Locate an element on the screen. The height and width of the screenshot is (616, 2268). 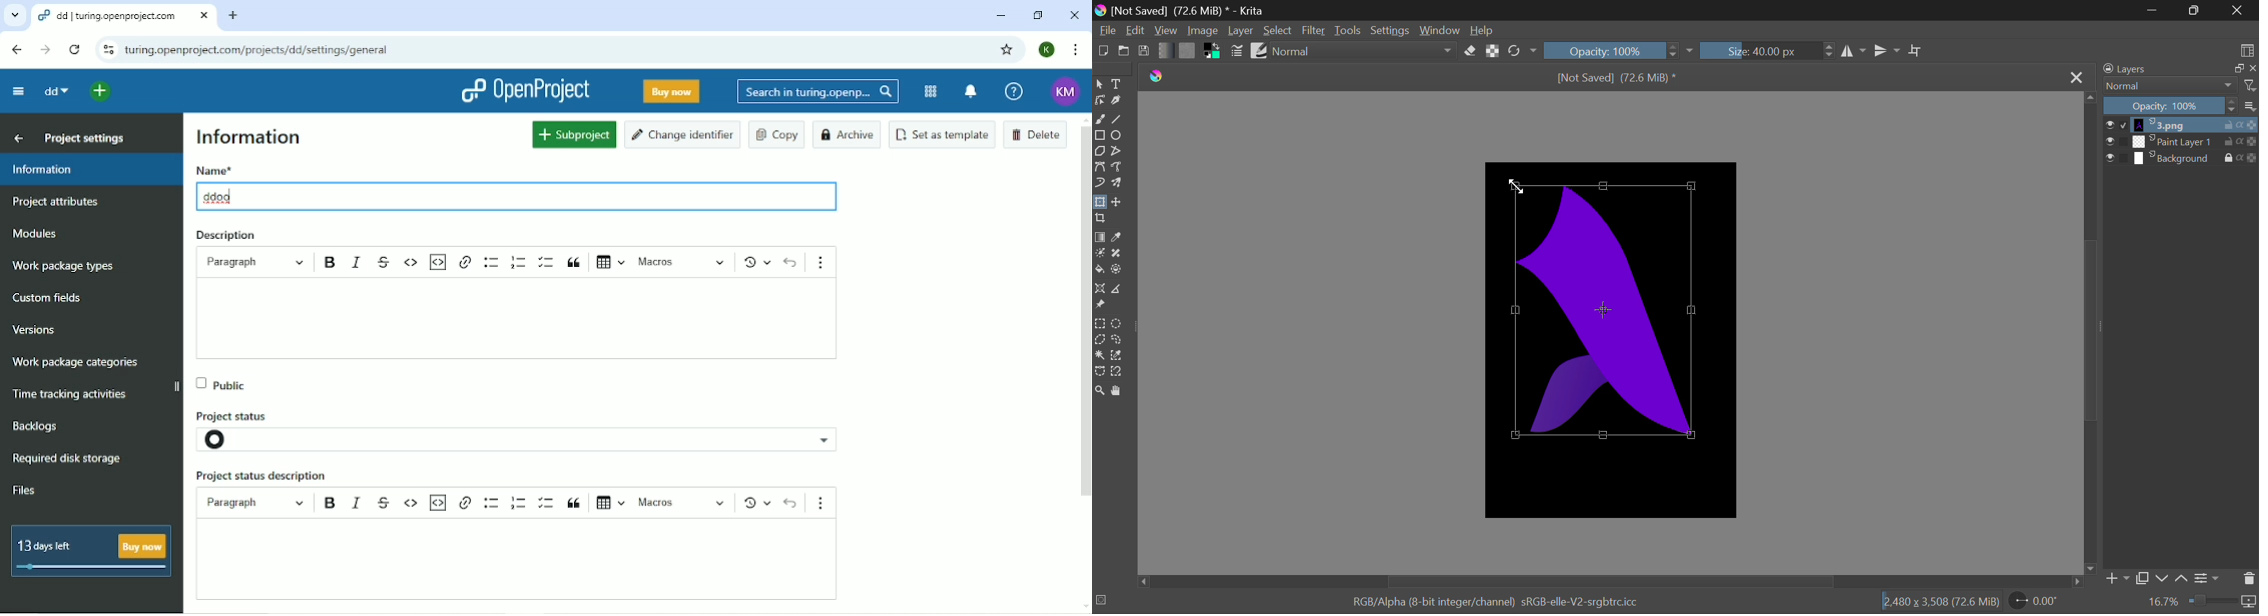
Minimize is located at coordinates (2196, 10).